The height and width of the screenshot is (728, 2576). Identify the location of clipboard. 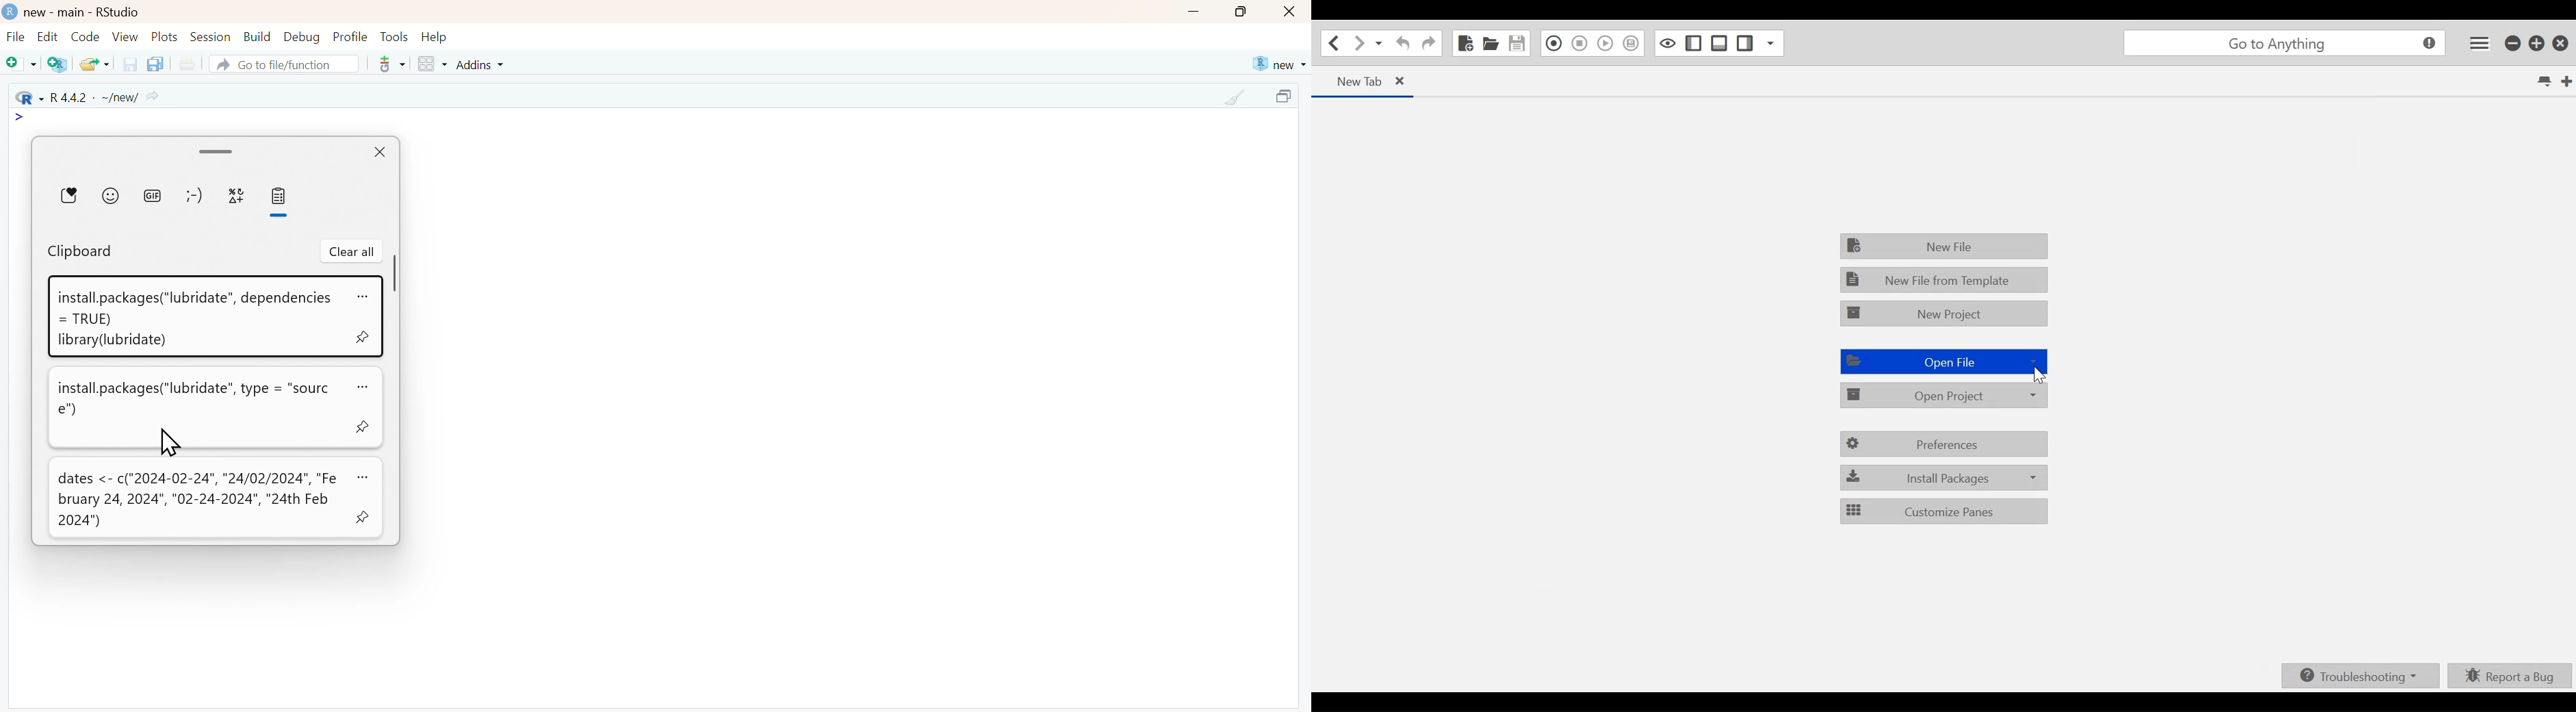
(80, 252).